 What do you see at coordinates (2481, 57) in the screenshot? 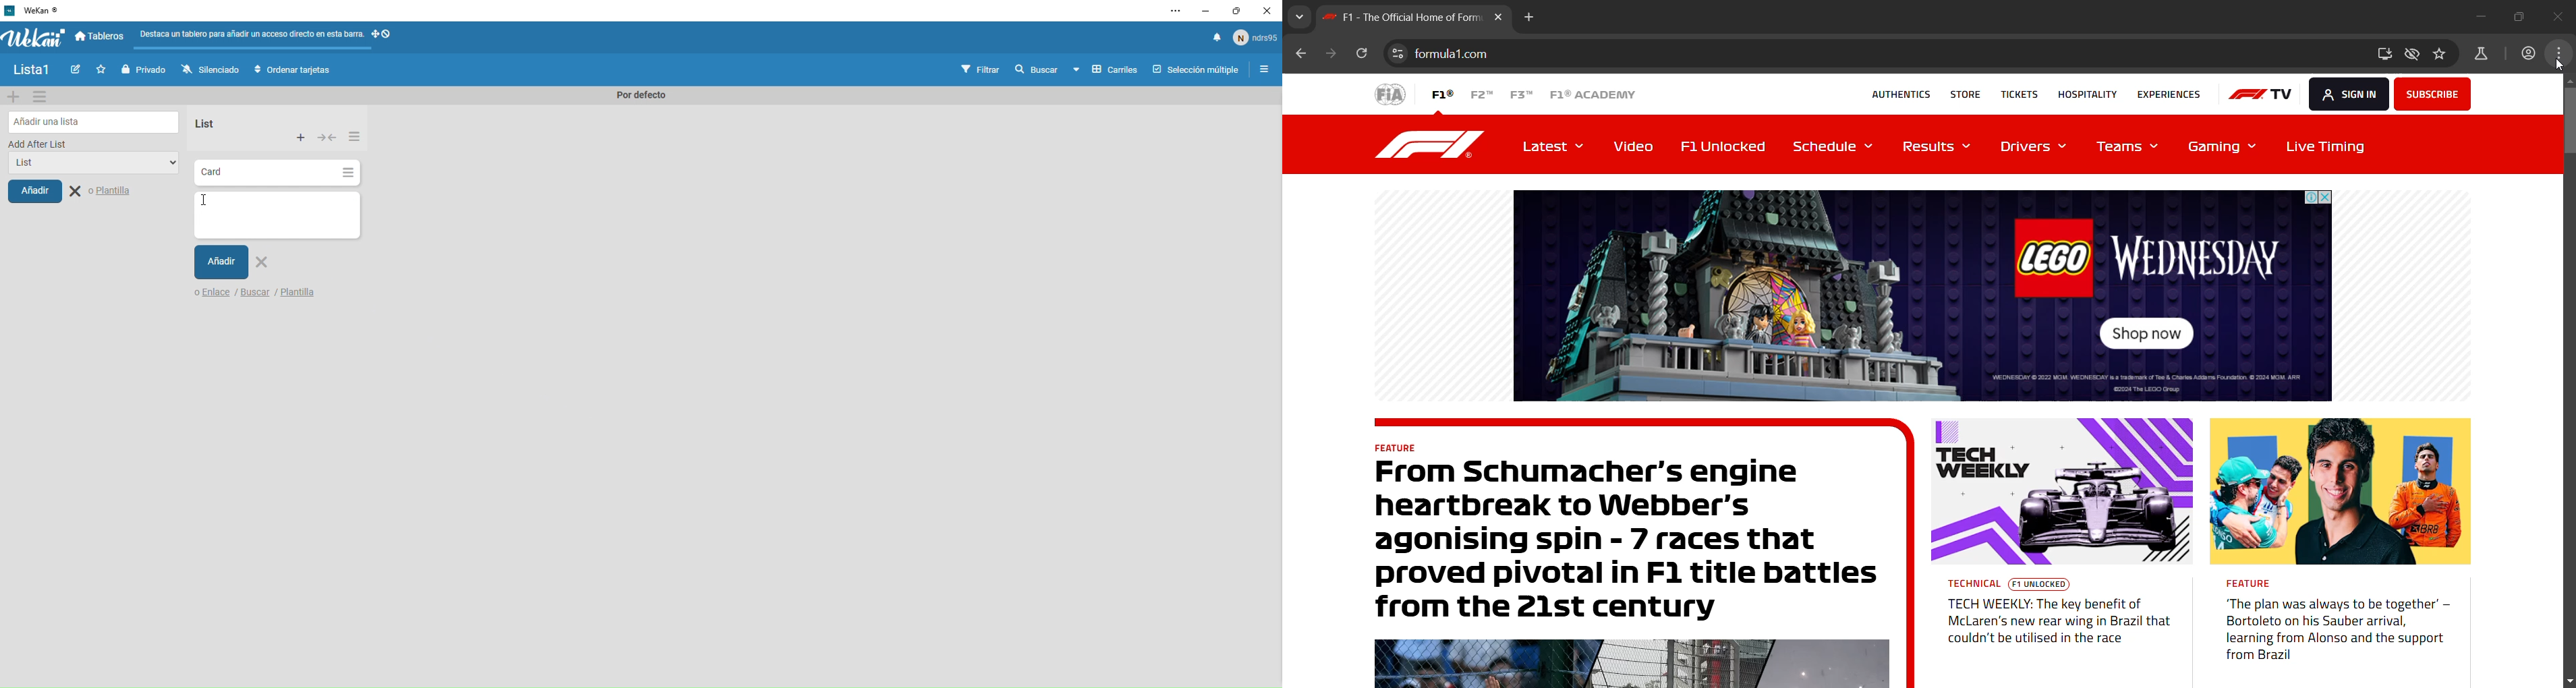
I see `chrome labs` at bounding box center [2481, 57].